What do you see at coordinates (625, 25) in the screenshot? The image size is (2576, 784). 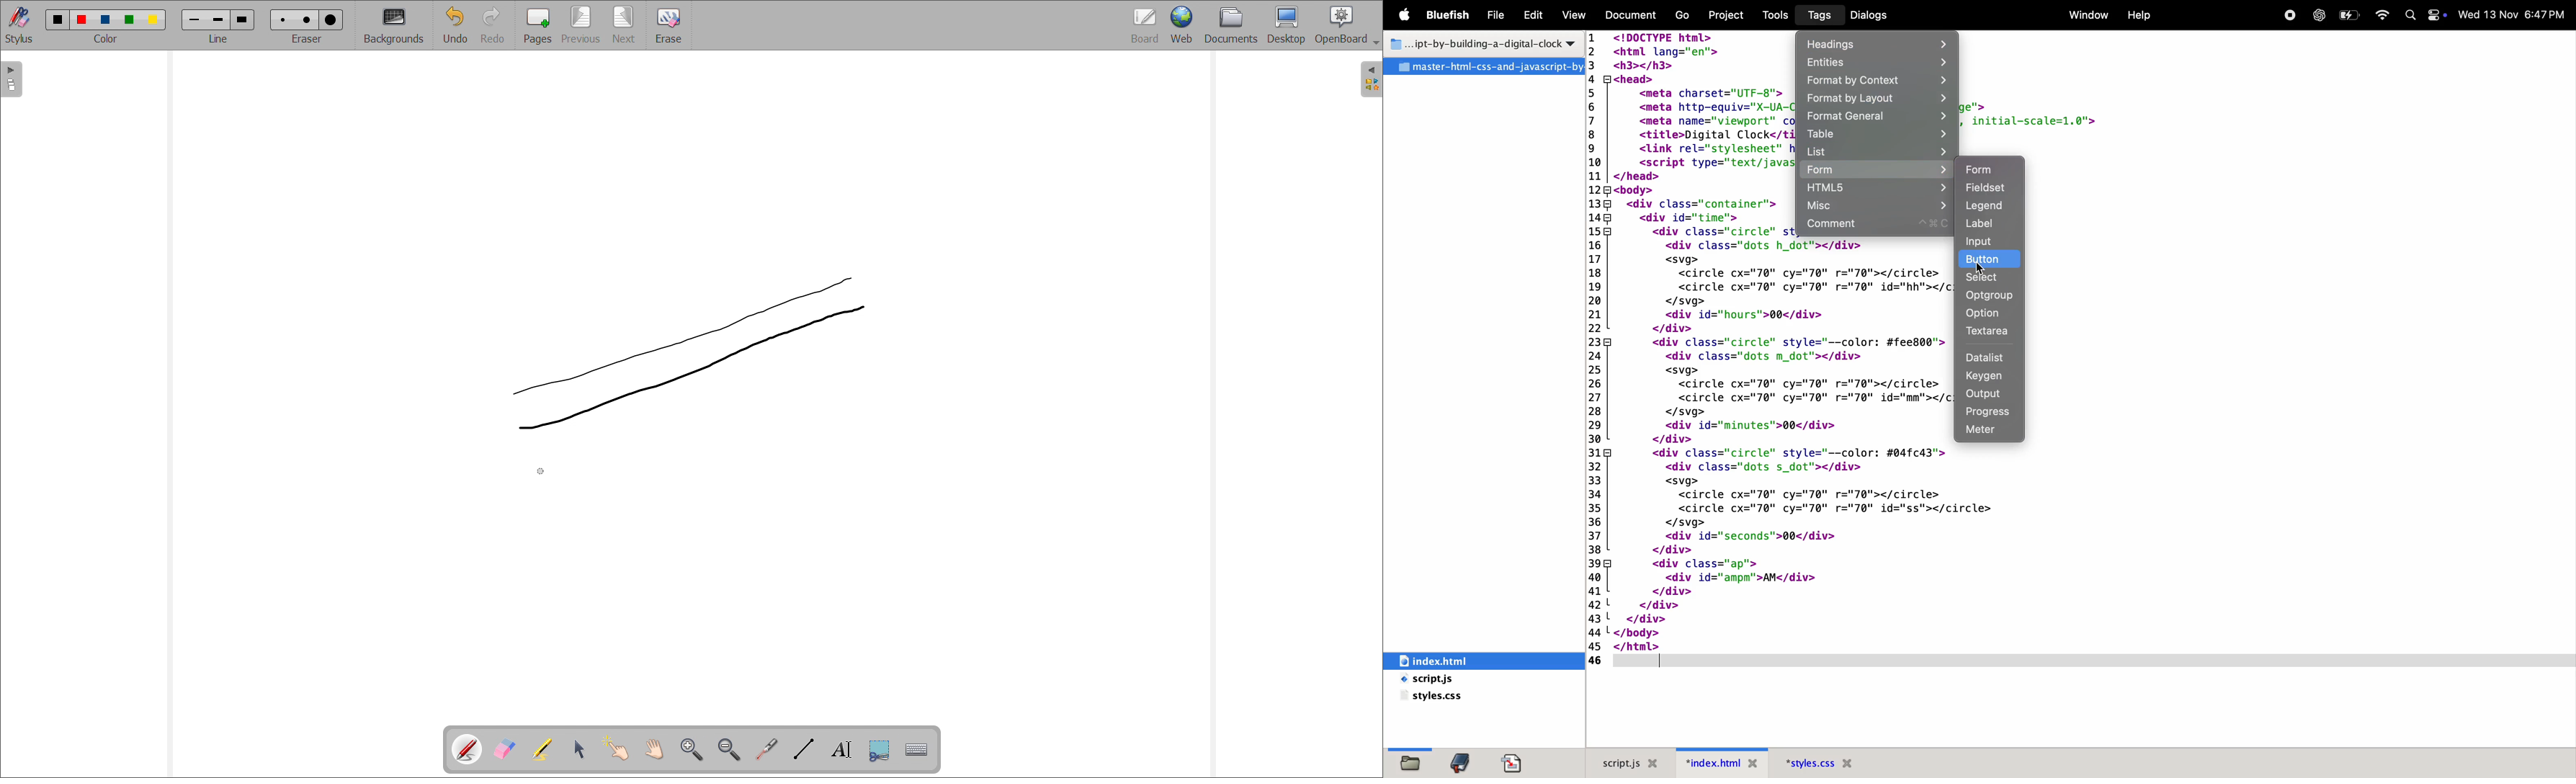 I see `next page` at bounding box center [625, 25].